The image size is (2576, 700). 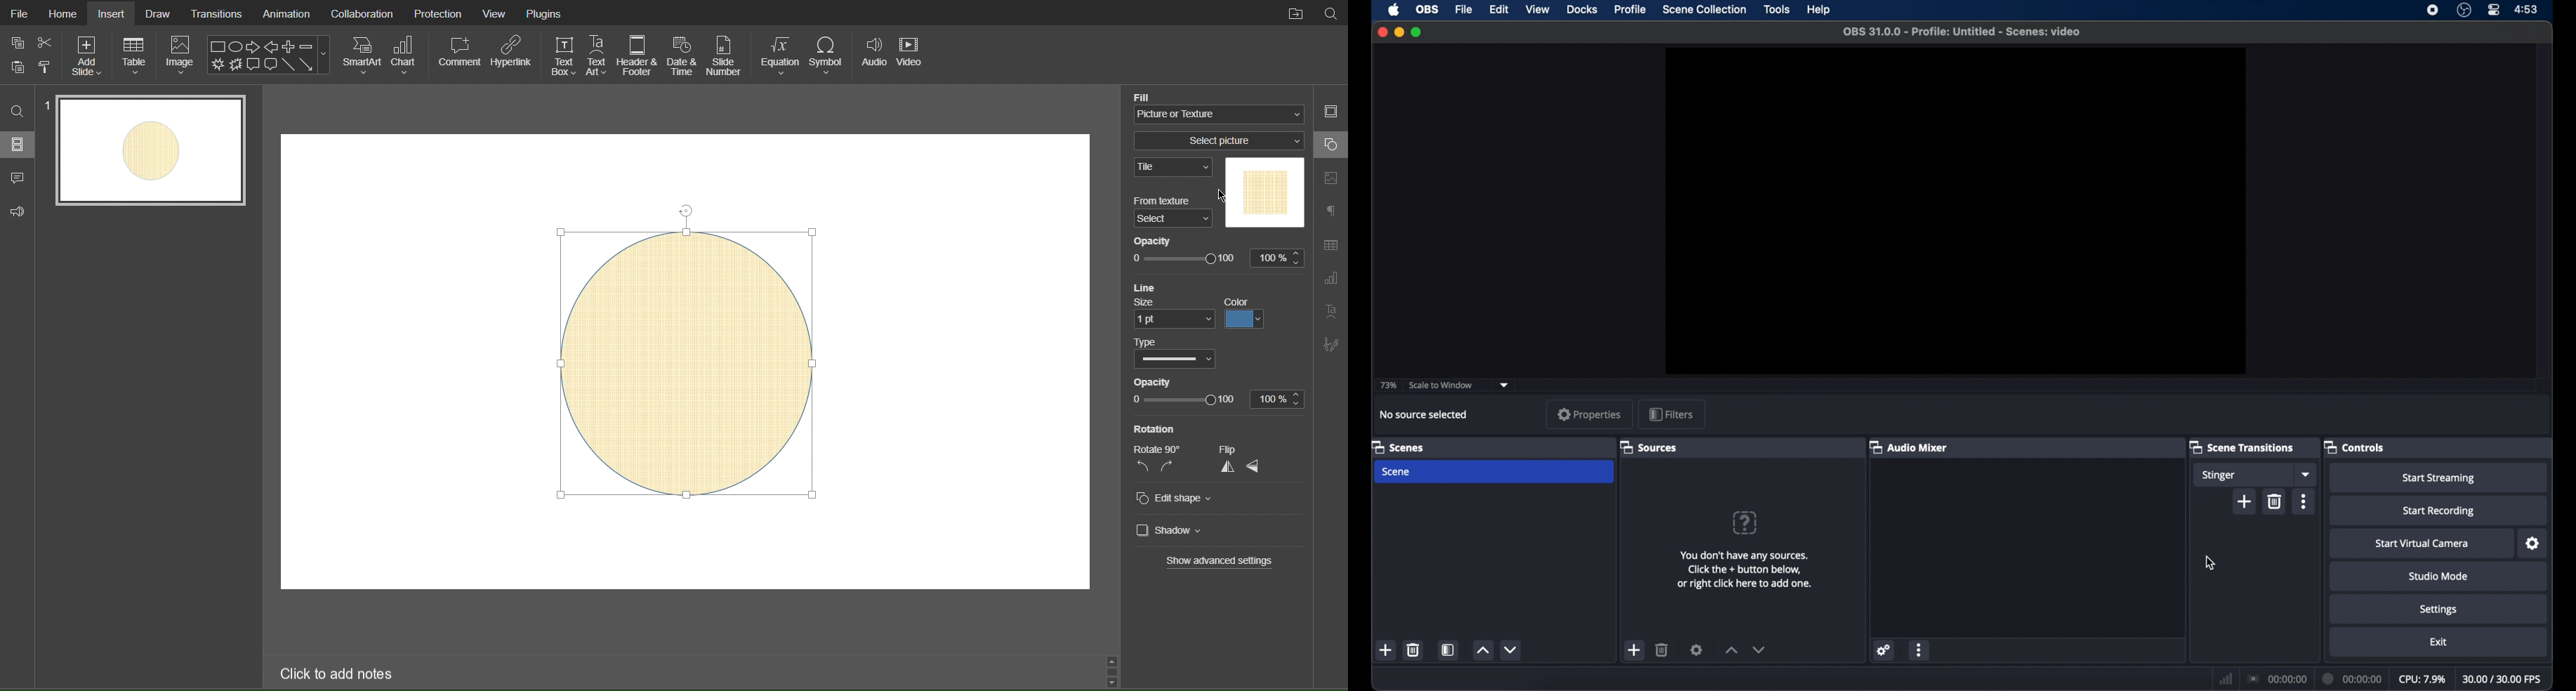 I want to click on edit, so click(x=1498, y=9).